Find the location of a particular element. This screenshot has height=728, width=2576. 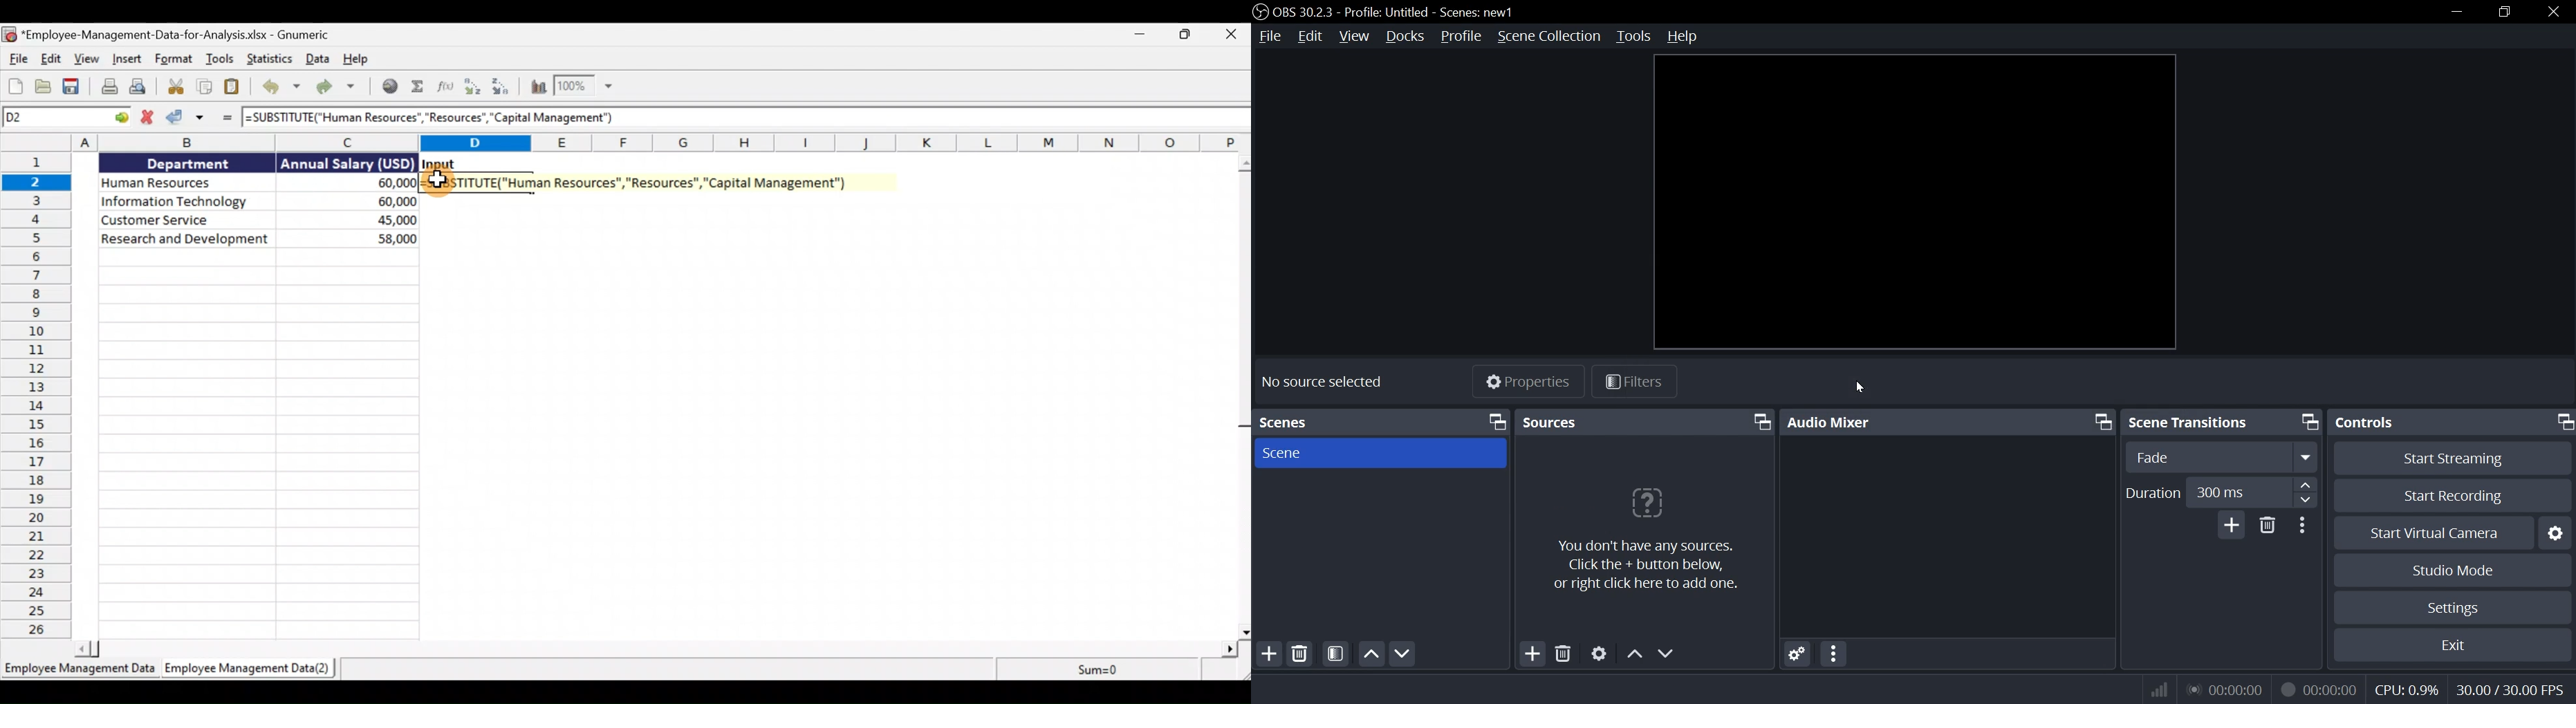

record streamed is located at coordinates (2319, 688).